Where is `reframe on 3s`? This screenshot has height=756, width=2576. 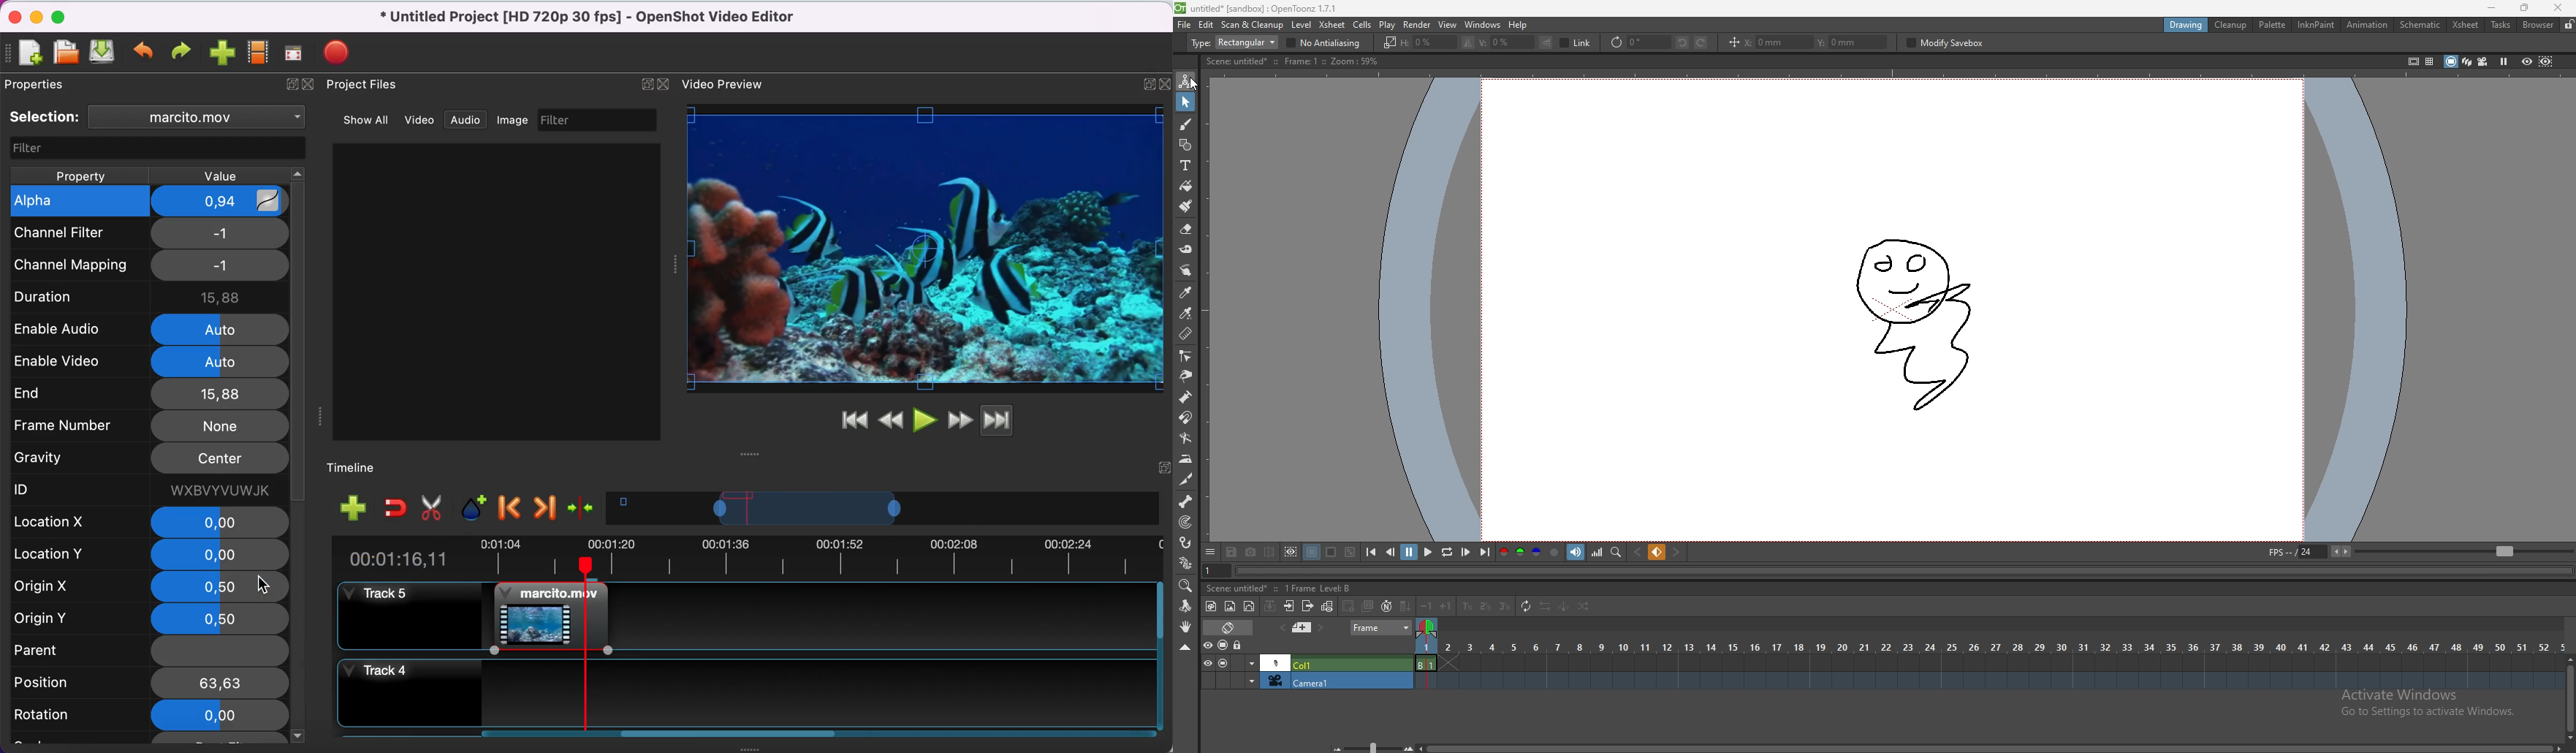 reframe on 3s is located at coordinates (1502, 606).